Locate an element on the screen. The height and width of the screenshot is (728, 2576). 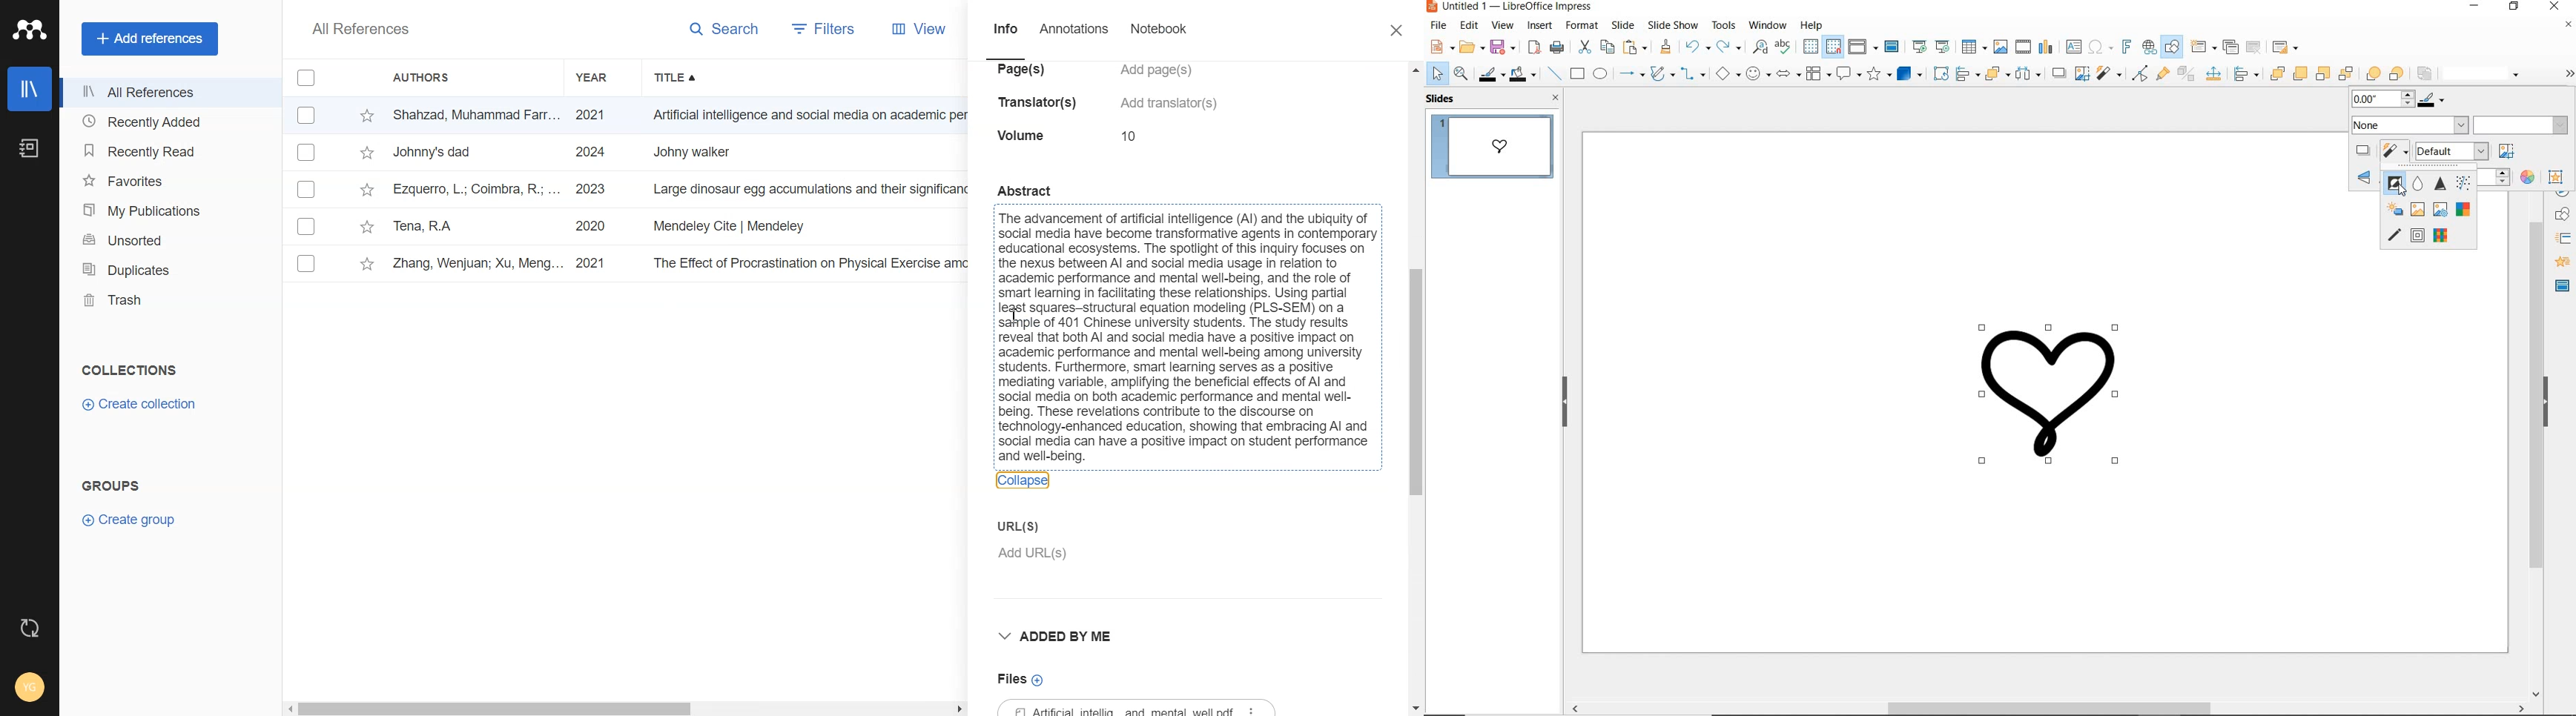
start from current slide is located at coordinates (1943, 47).